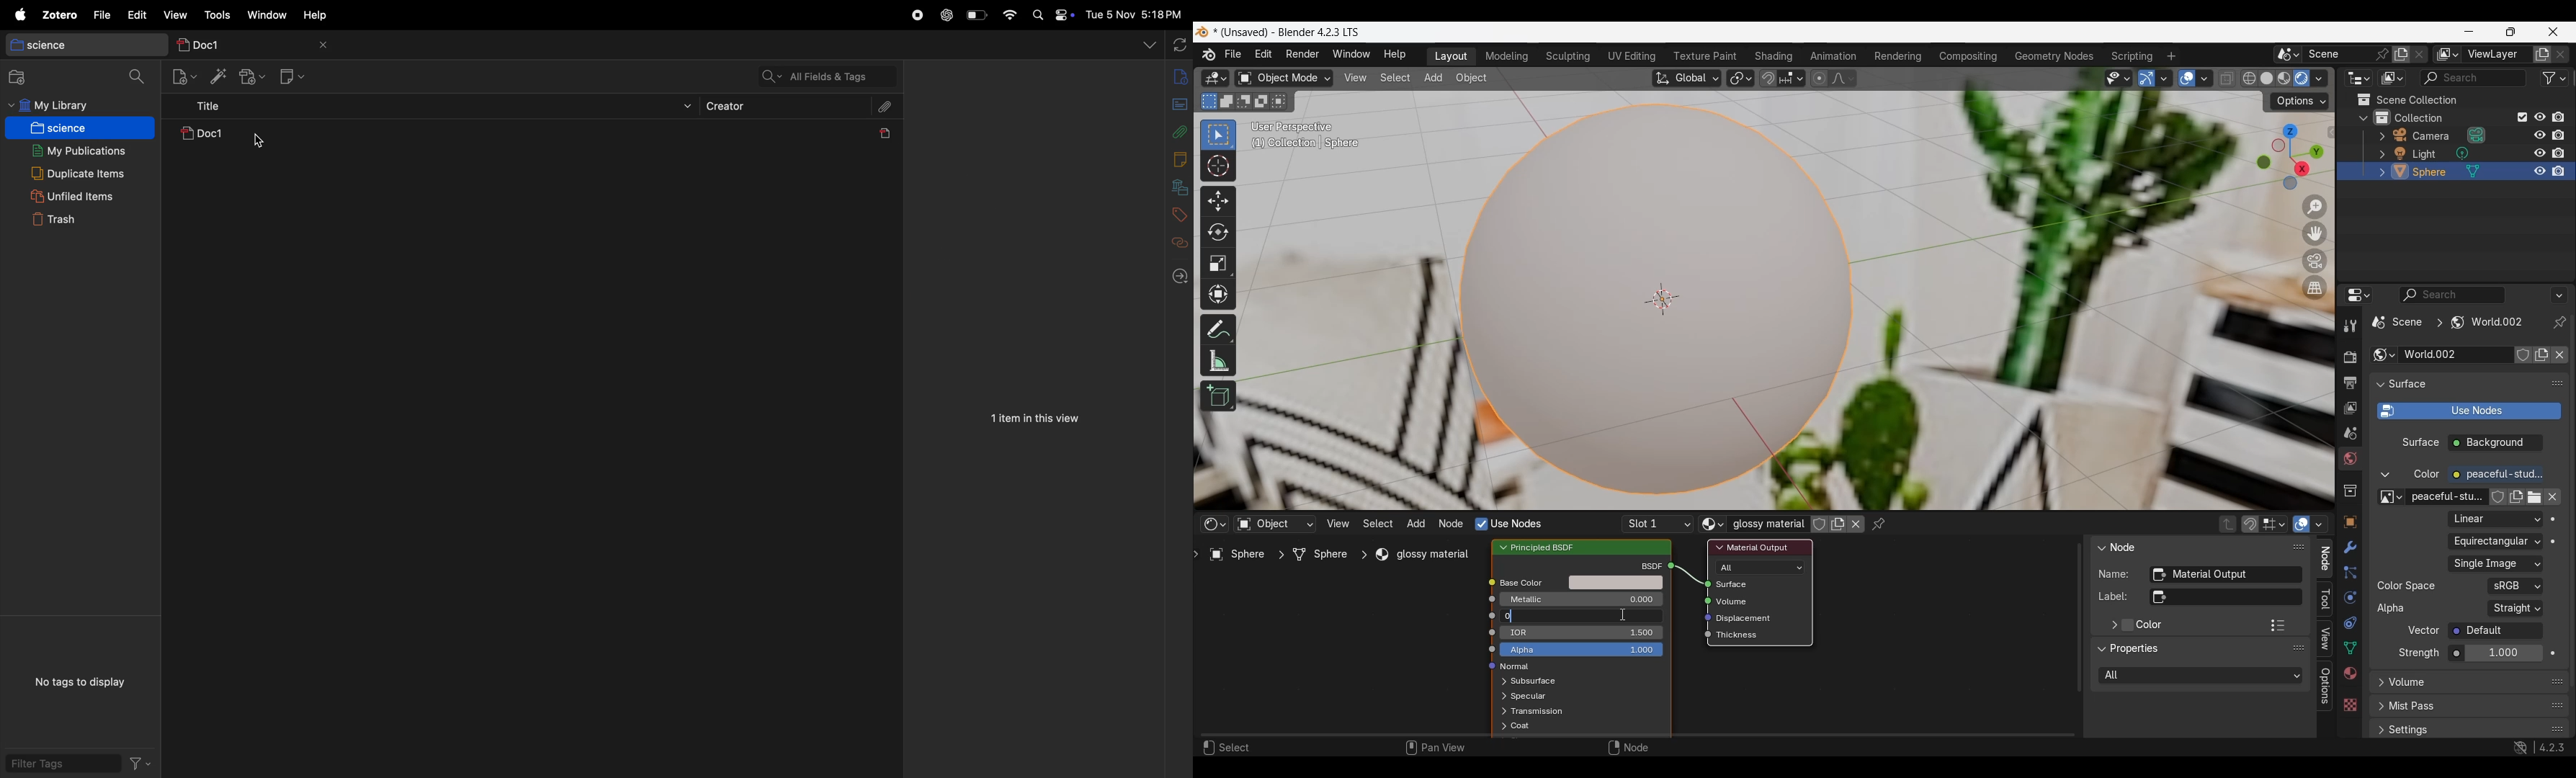  I want to click on sphere, so click(2431, 174).